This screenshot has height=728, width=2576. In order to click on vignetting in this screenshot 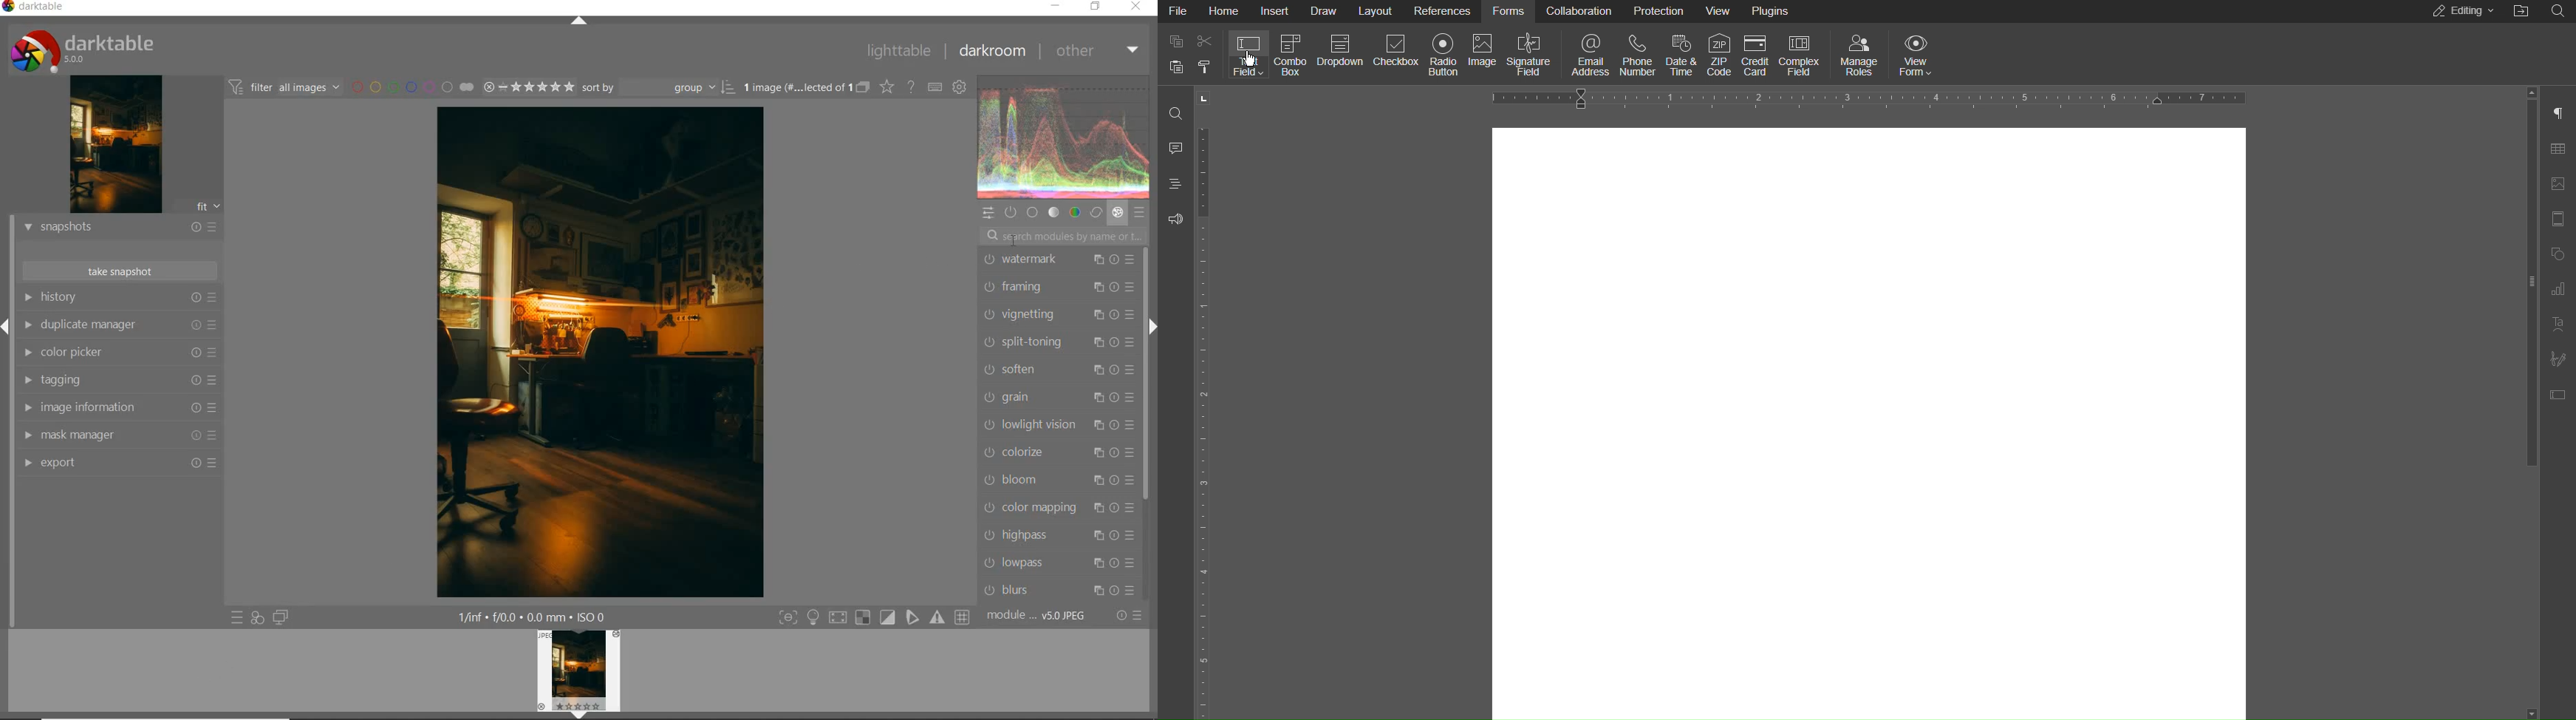, I will do `click(1059, 314)`.